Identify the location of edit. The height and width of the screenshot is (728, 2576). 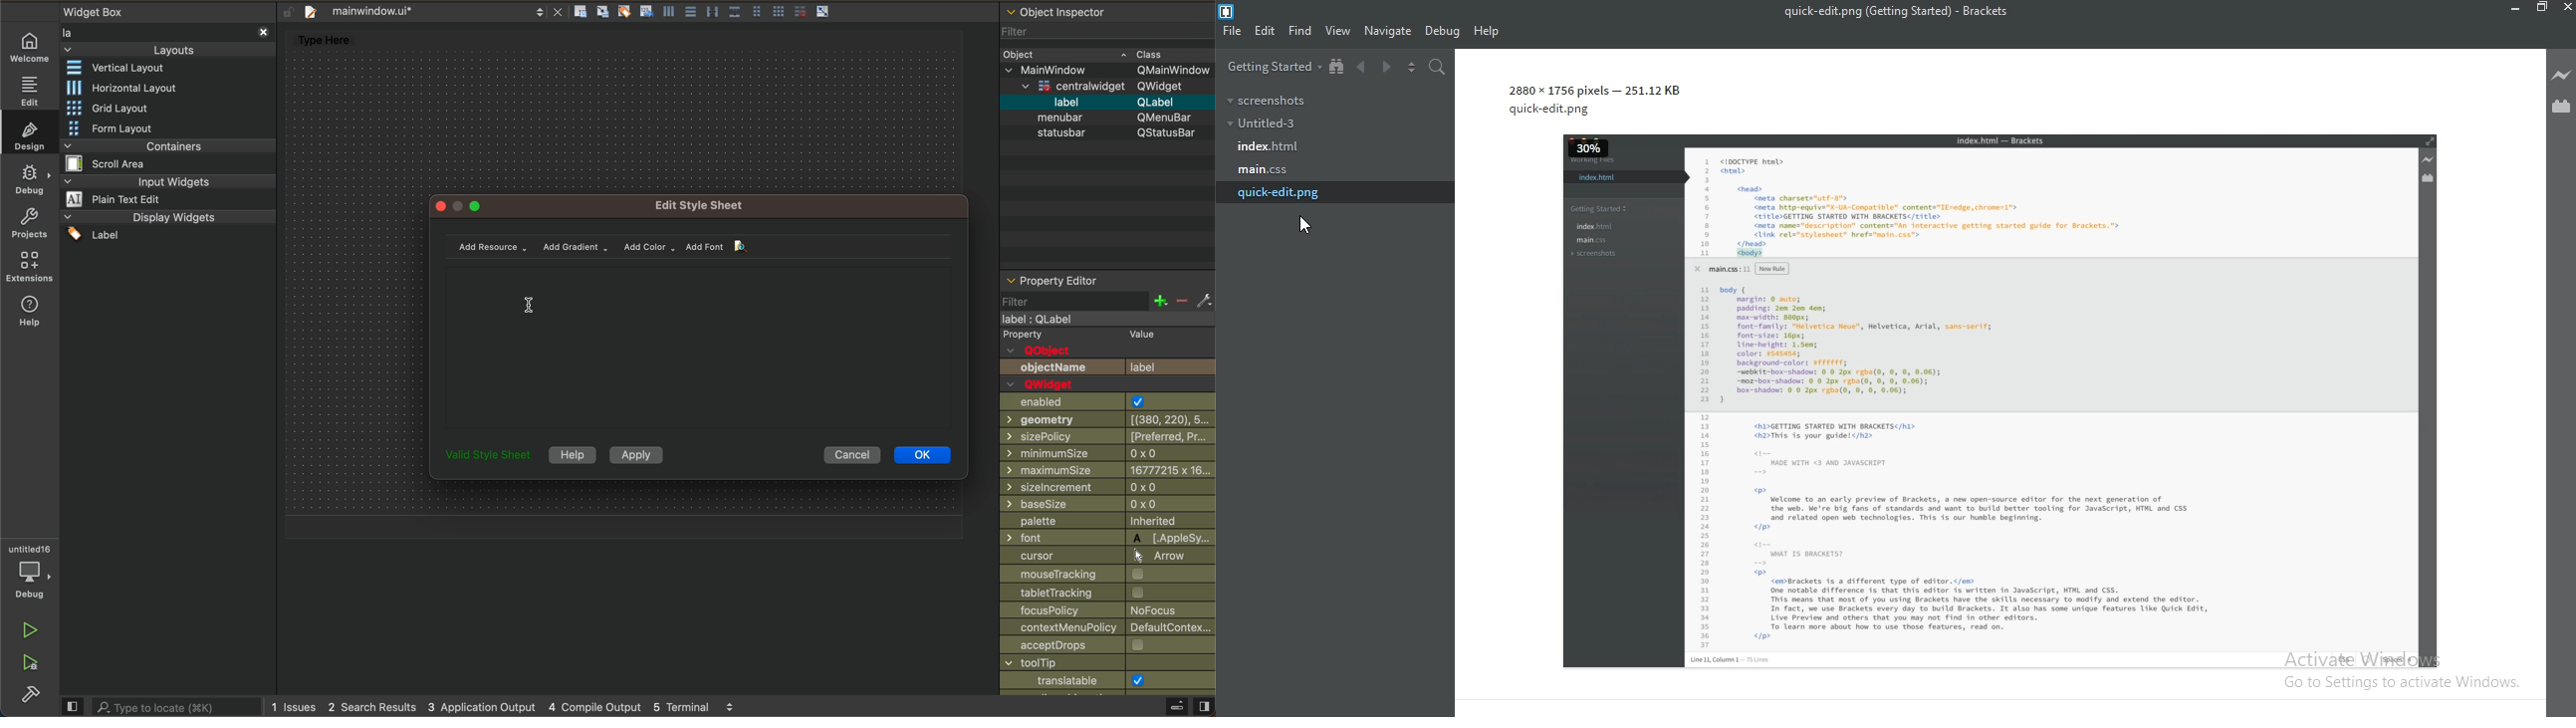
(1266, 31).